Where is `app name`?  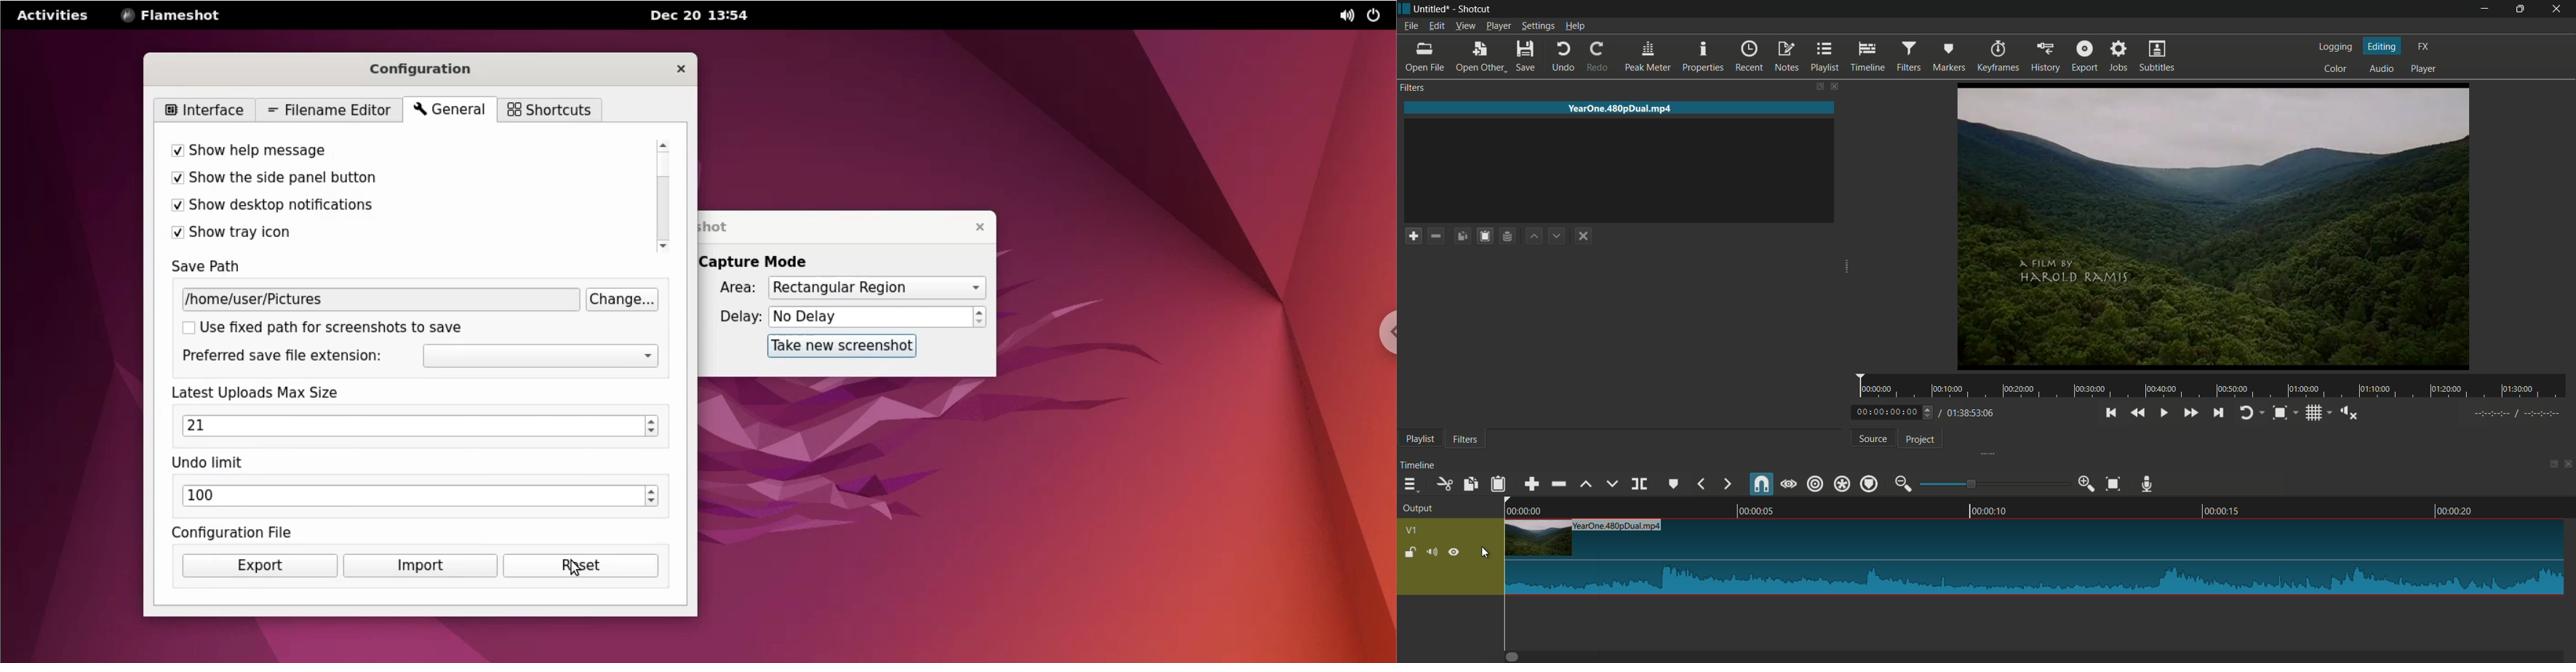 app name is located at coordinates (1476, 9).